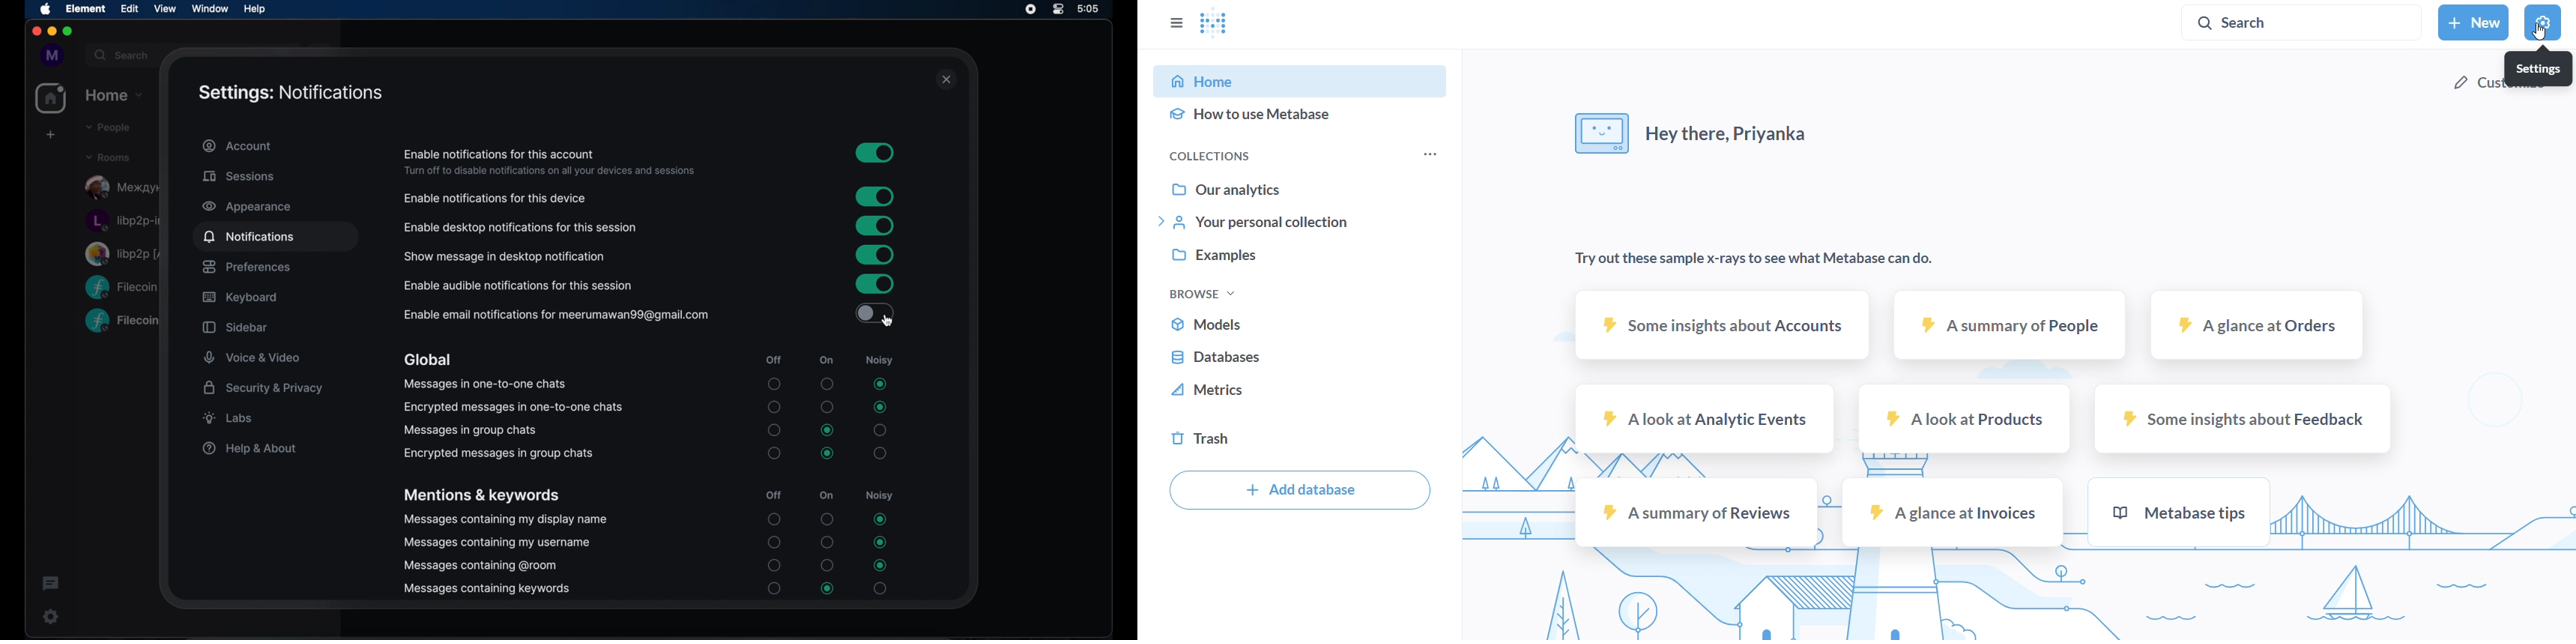 The width and height of the screenshot is (2576, 644). Describe the element at coordinates (875, 197) in the screenshot. I see `toggle button` at that location.